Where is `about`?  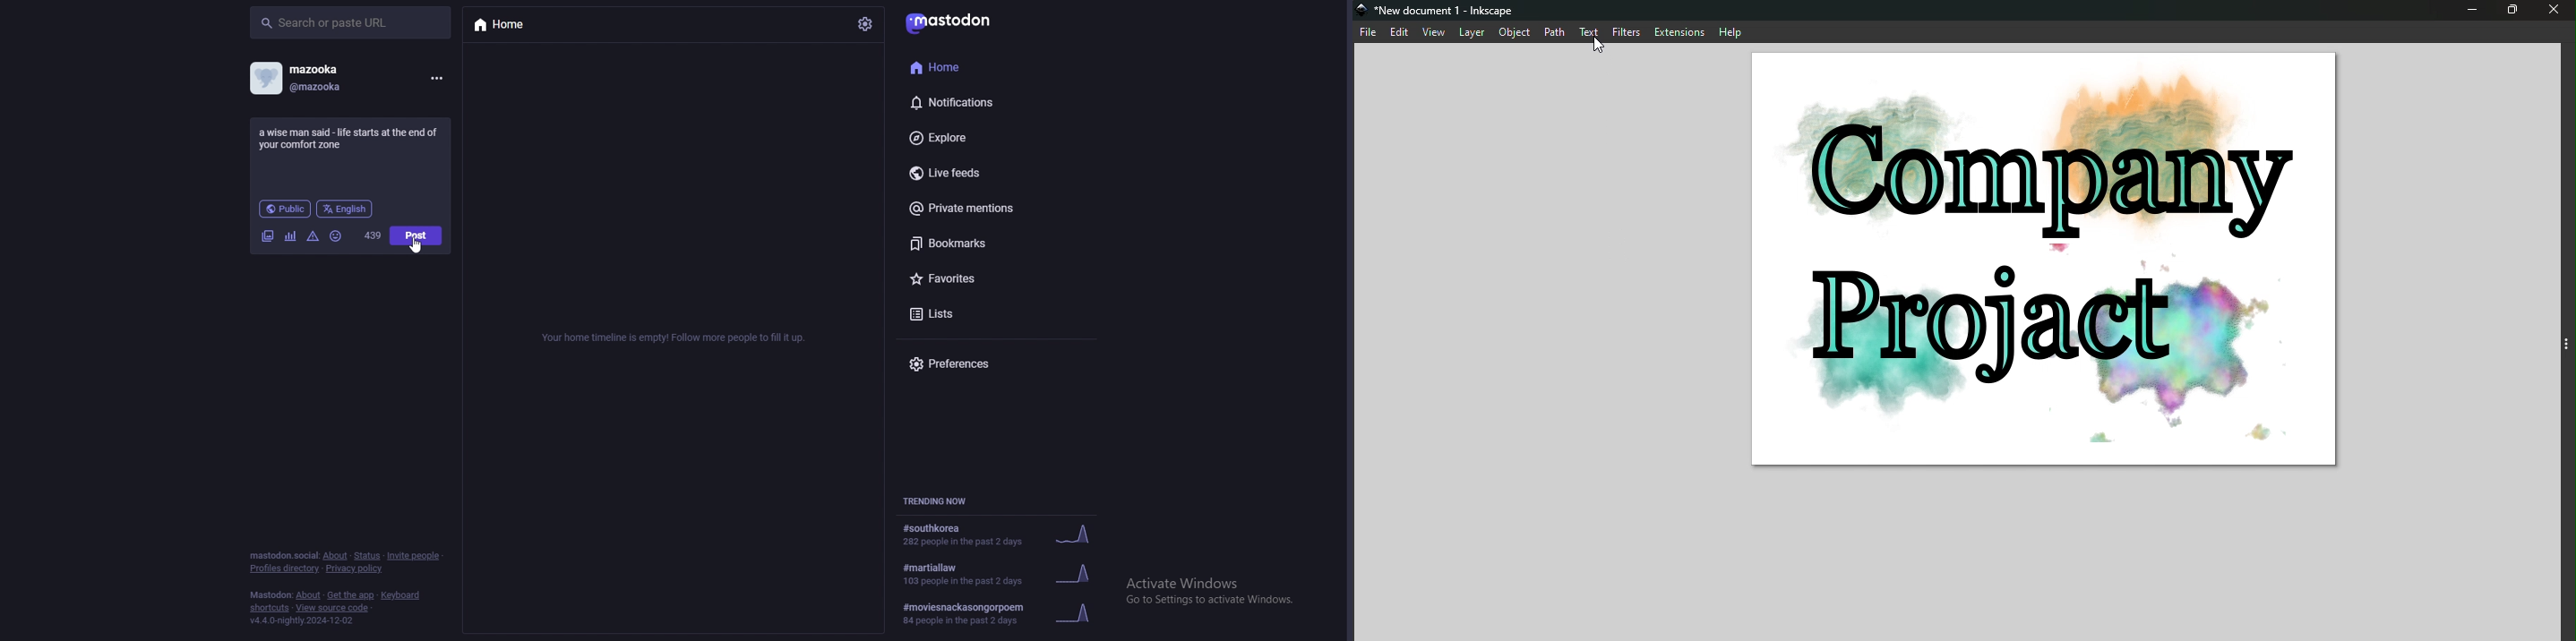 about is located at coordinates (309, 595).